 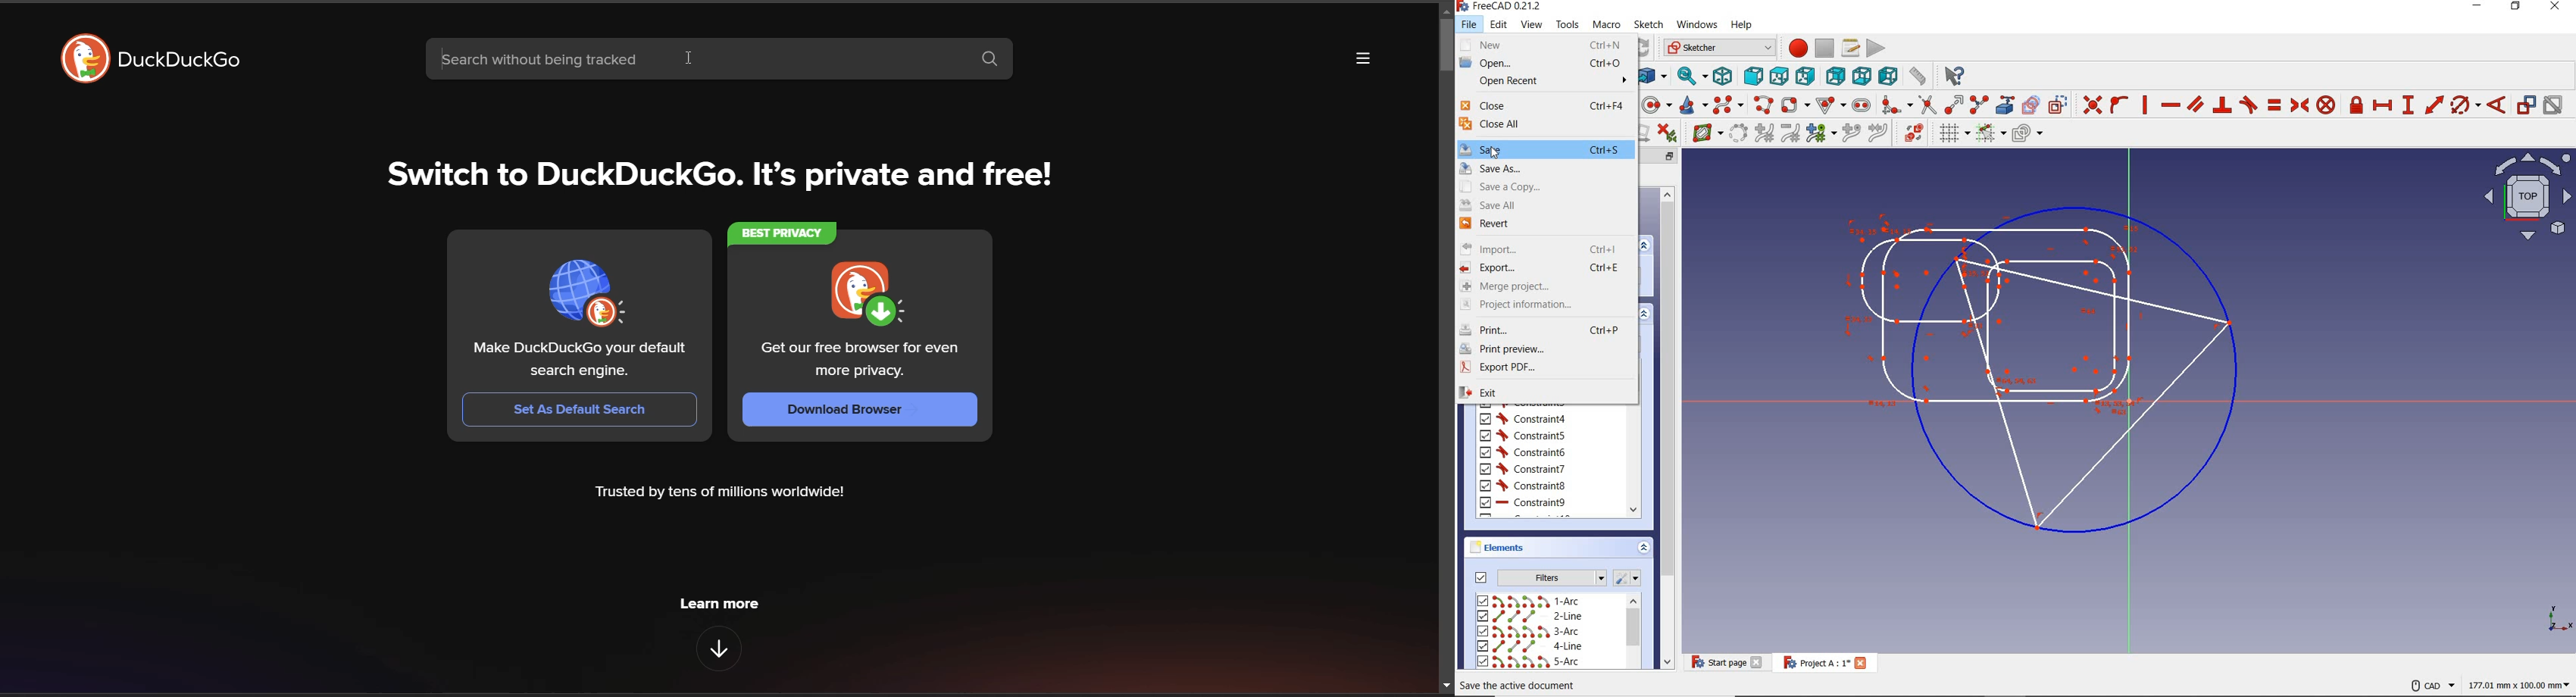 I want to click on save, so click(x=1545, y=149).